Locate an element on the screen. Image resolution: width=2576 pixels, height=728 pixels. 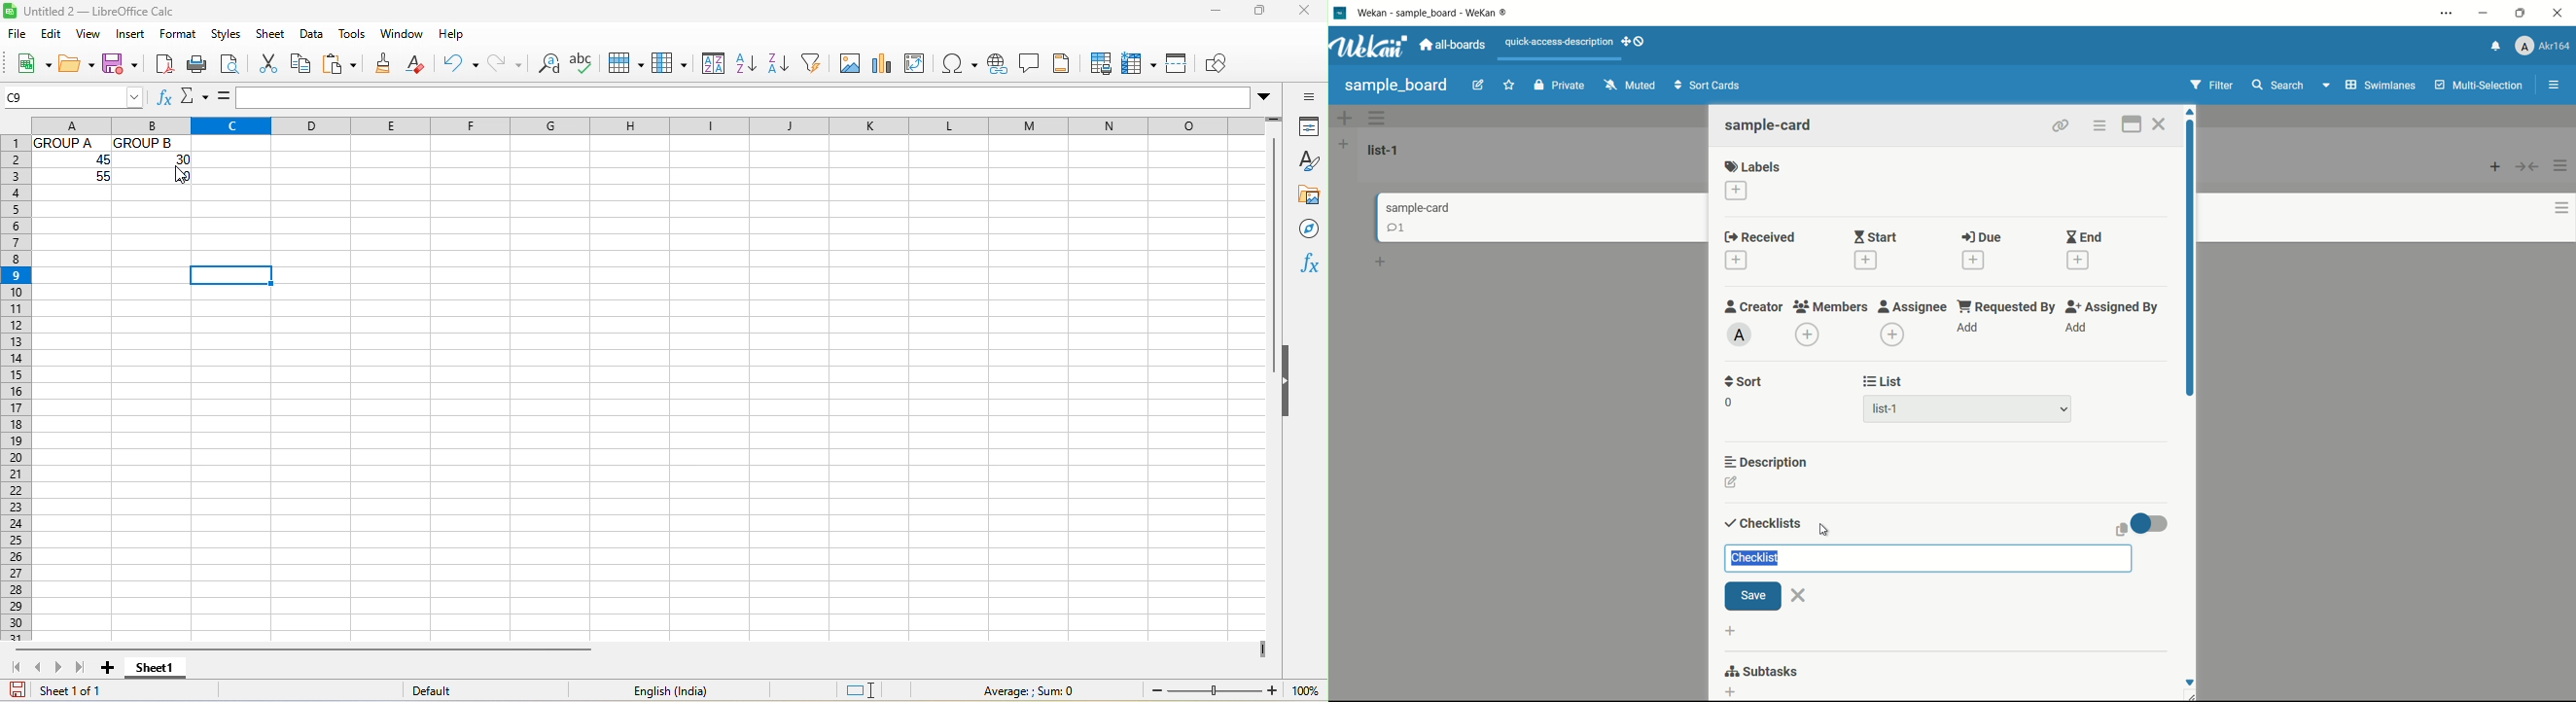
zoom is located at coordinates (1211, 691).